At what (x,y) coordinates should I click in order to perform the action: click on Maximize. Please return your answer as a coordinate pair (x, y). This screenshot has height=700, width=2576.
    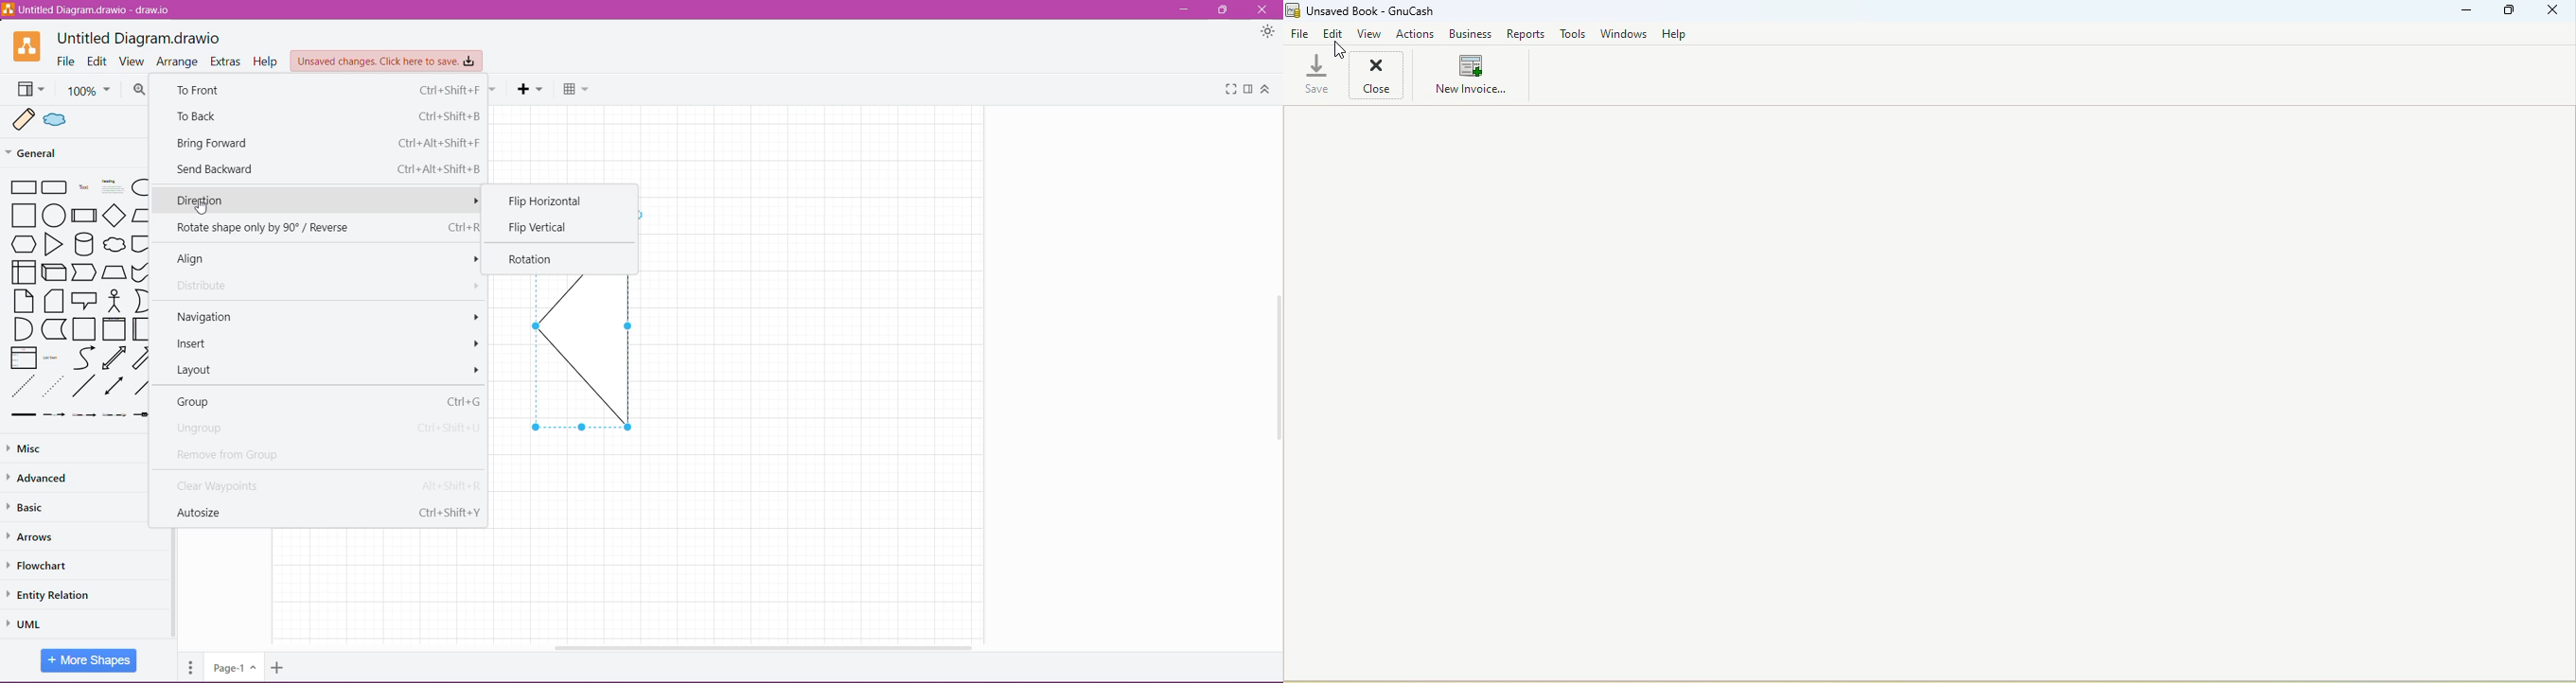
    Looking at the image, I should click on (2509, 12).